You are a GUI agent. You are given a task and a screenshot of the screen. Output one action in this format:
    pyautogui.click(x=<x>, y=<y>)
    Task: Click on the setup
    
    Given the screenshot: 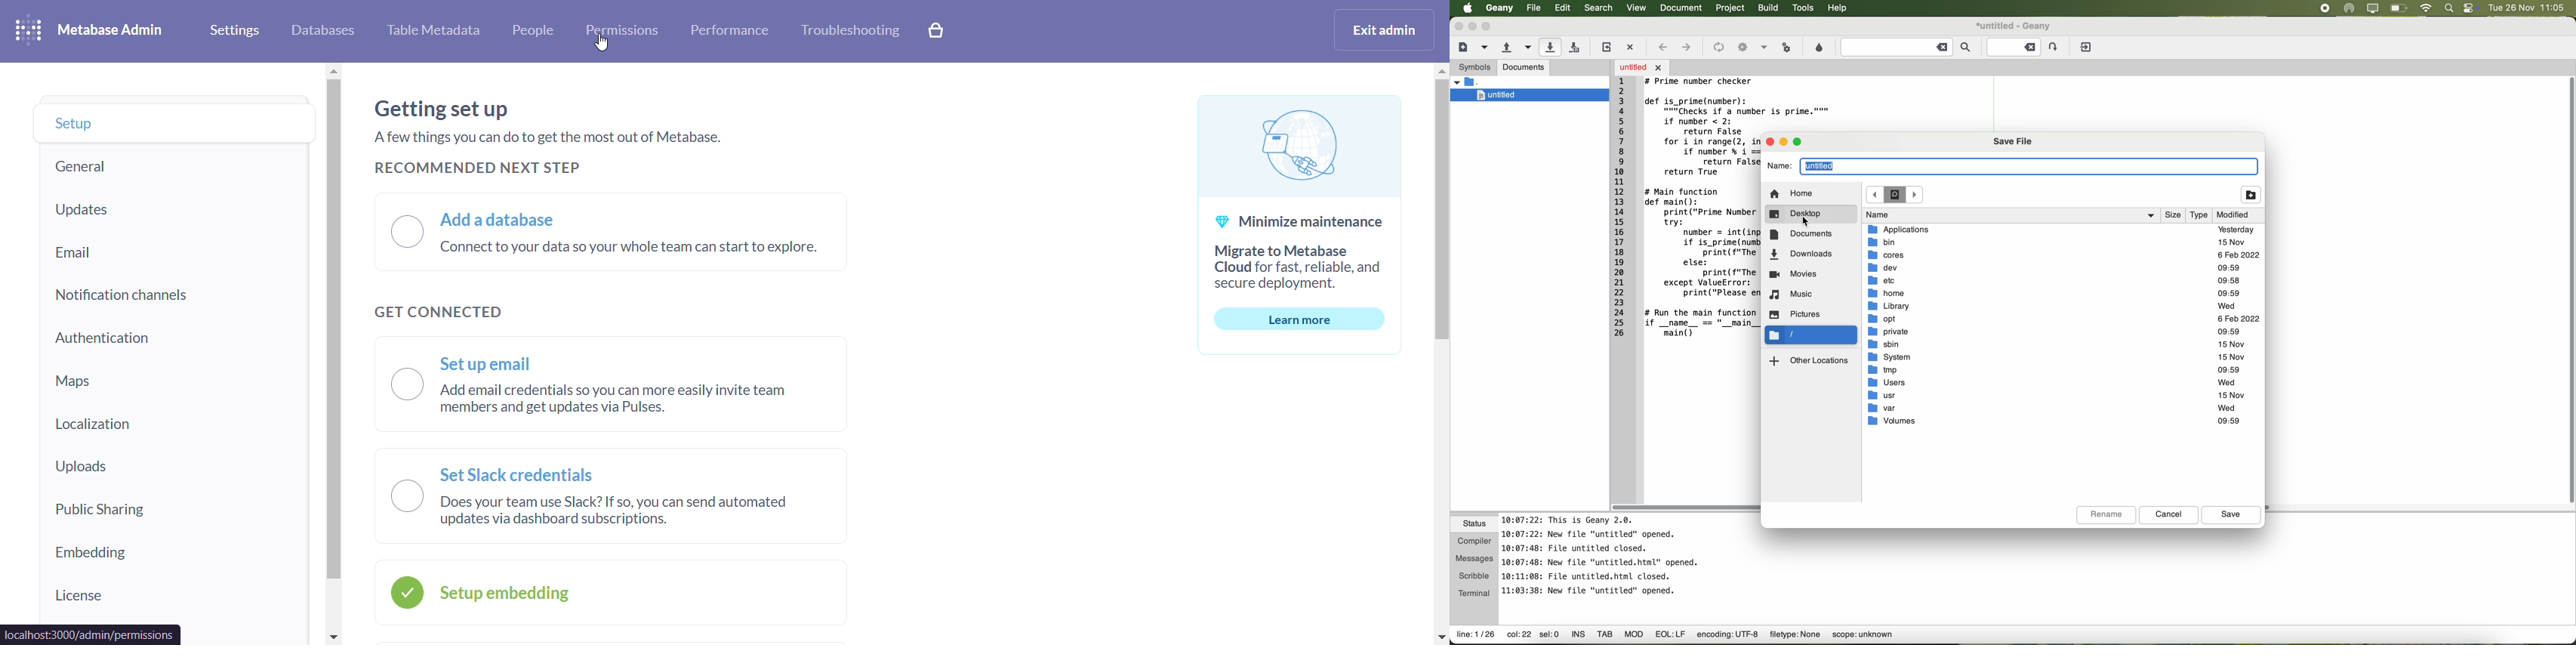 What is the action you would take?
    pyautogui.click(x=177, y=122)
    